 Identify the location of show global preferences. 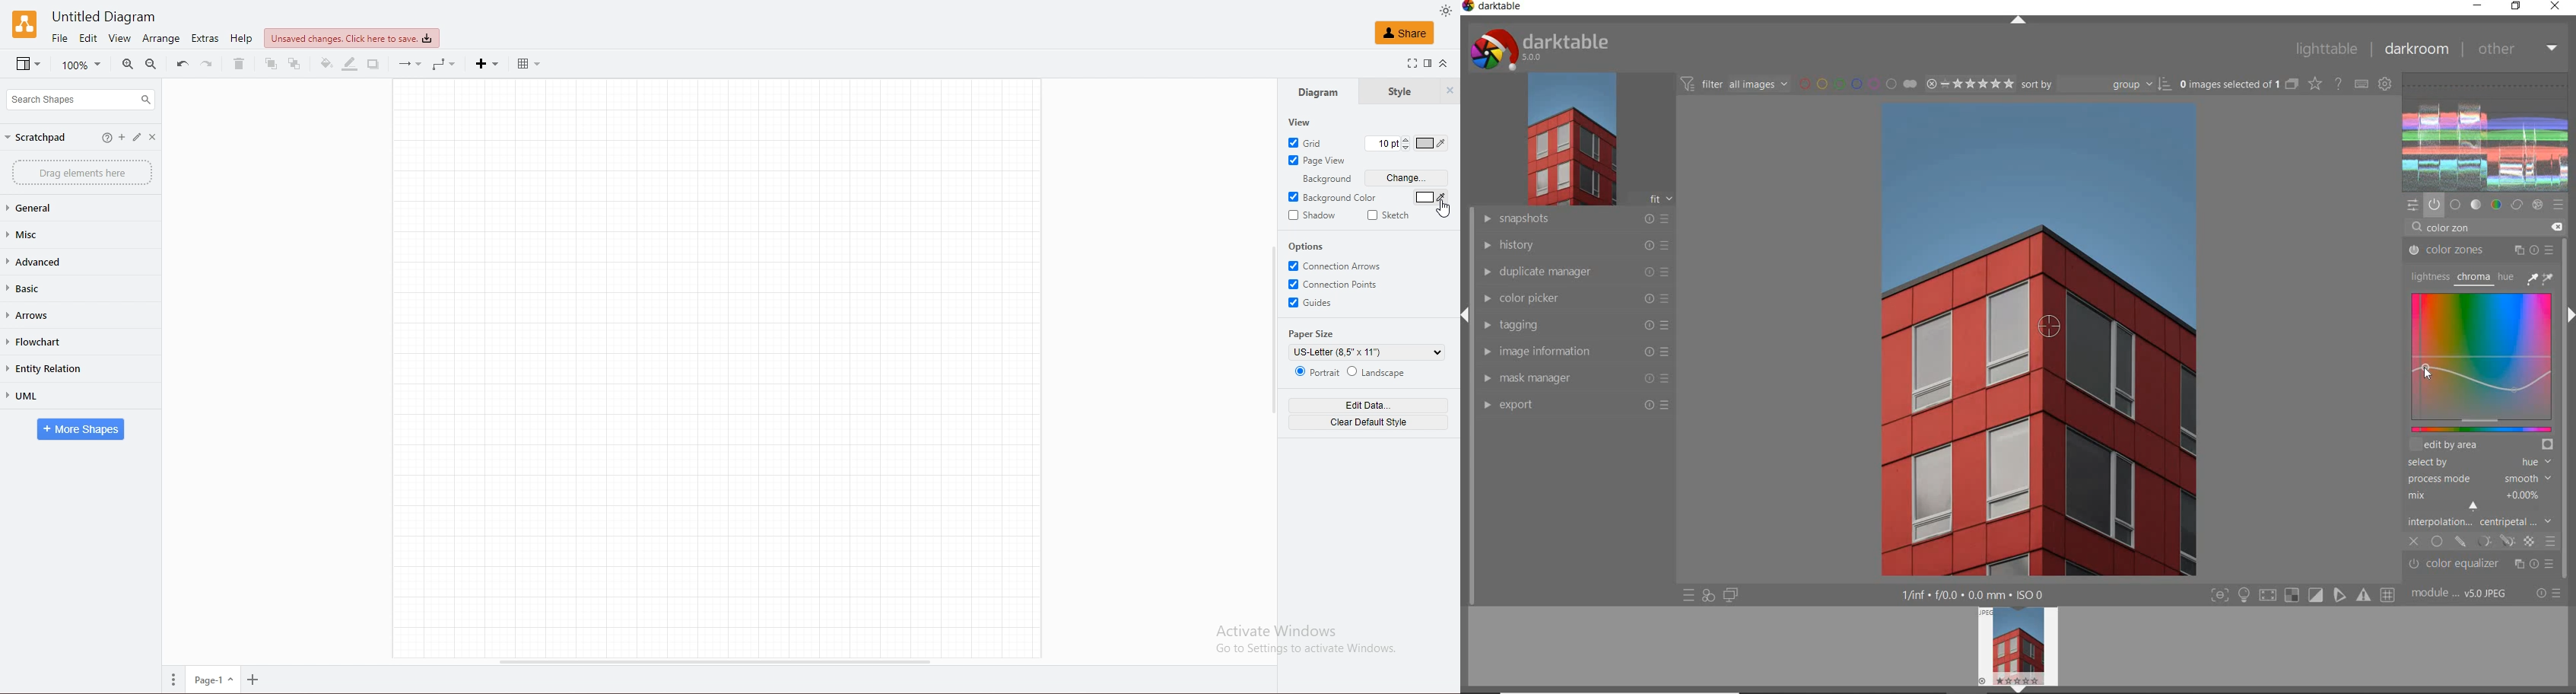
(2386, 85).